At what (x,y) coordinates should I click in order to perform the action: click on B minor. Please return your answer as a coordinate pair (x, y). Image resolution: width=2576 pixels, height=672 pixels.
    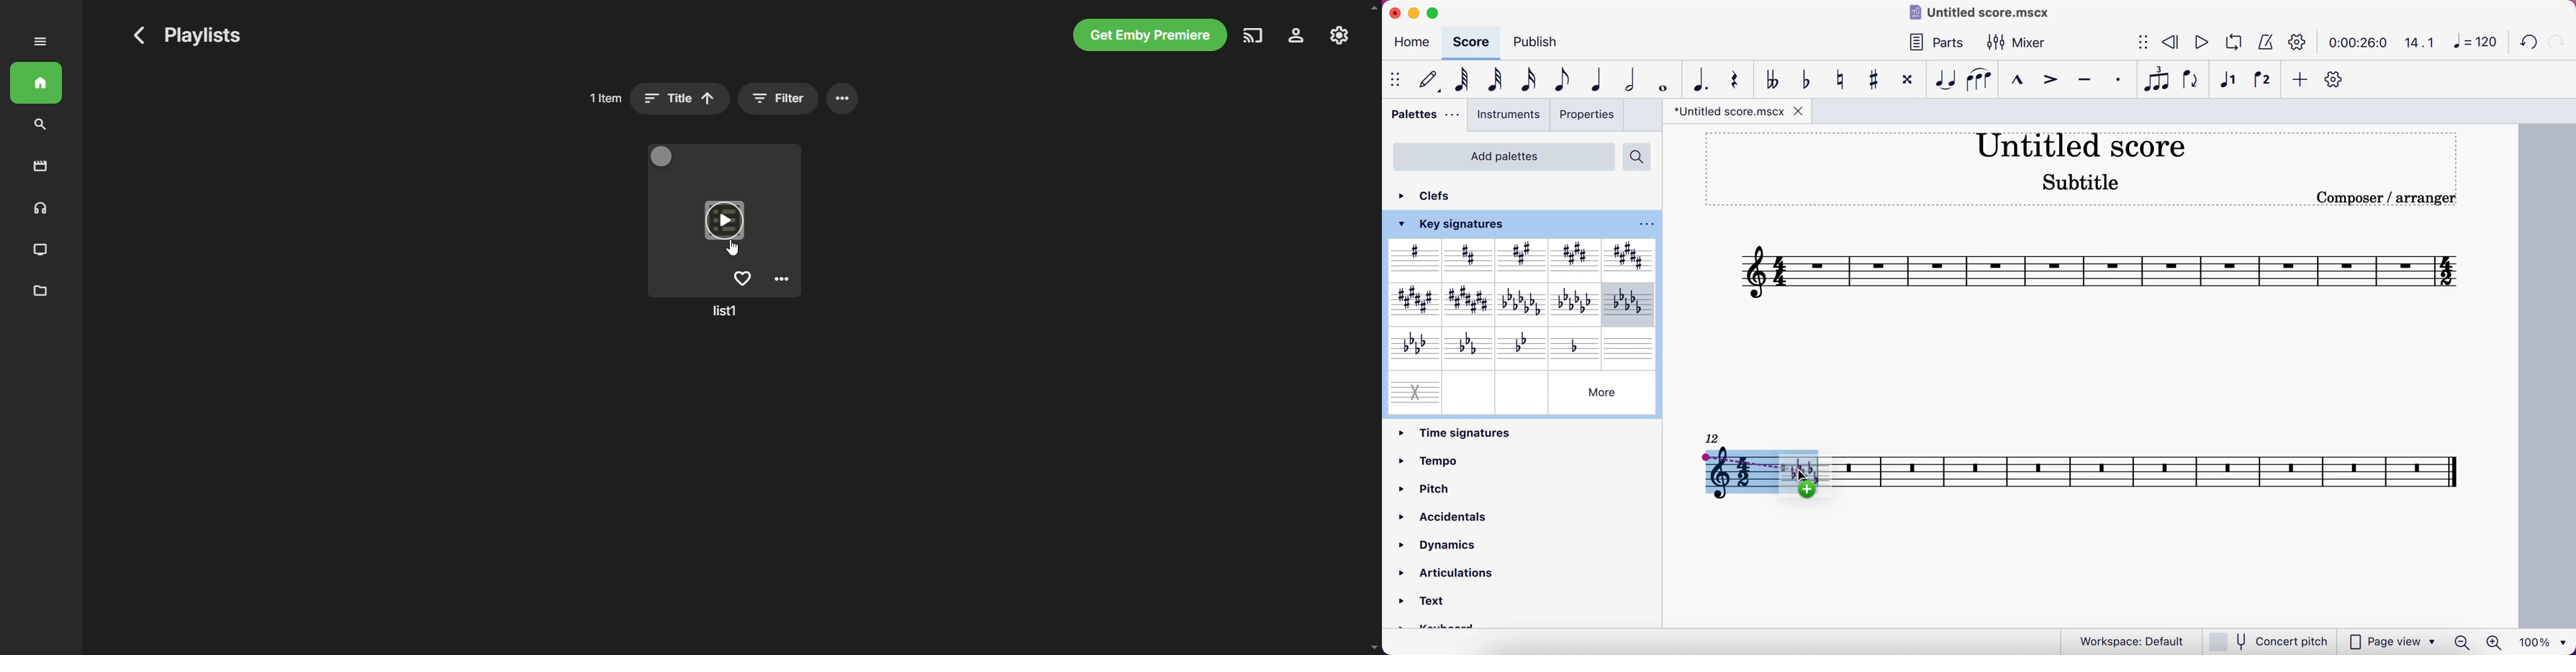
    Looking at the image, I should click on (1629, 303).